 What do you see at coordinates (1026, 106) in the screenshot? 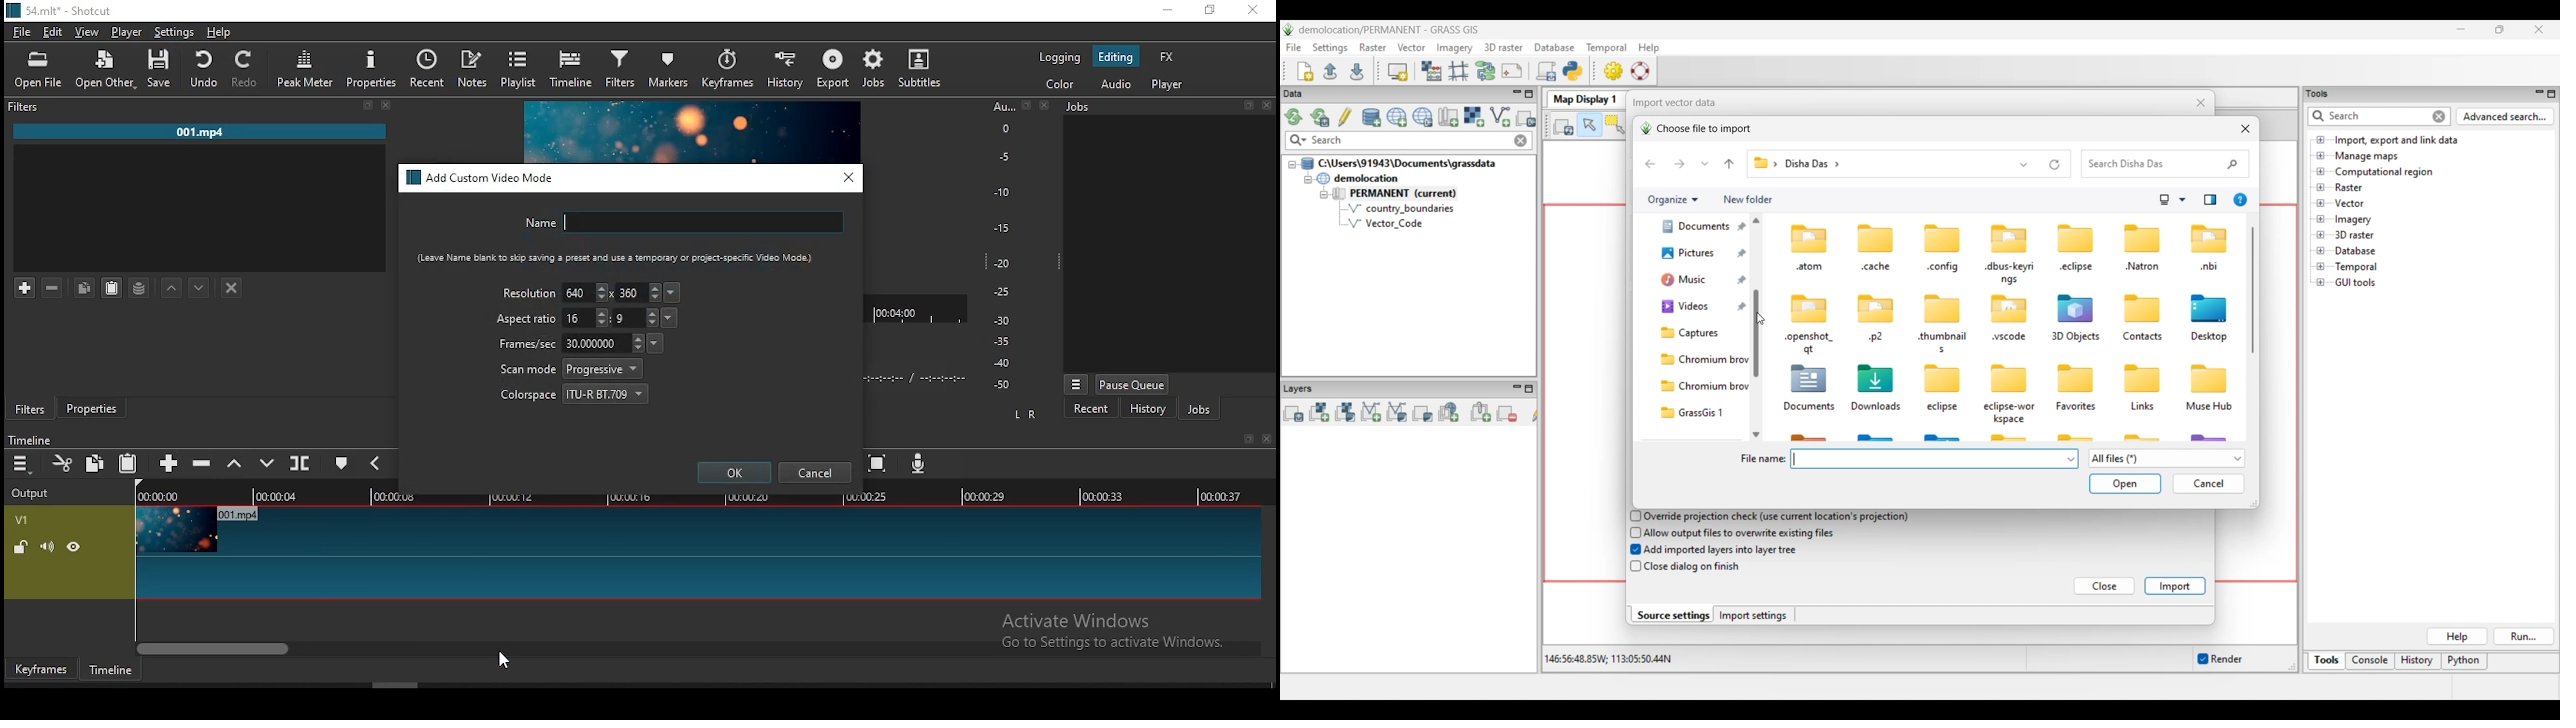
I see `restore` at bounding box center [1026, 106].